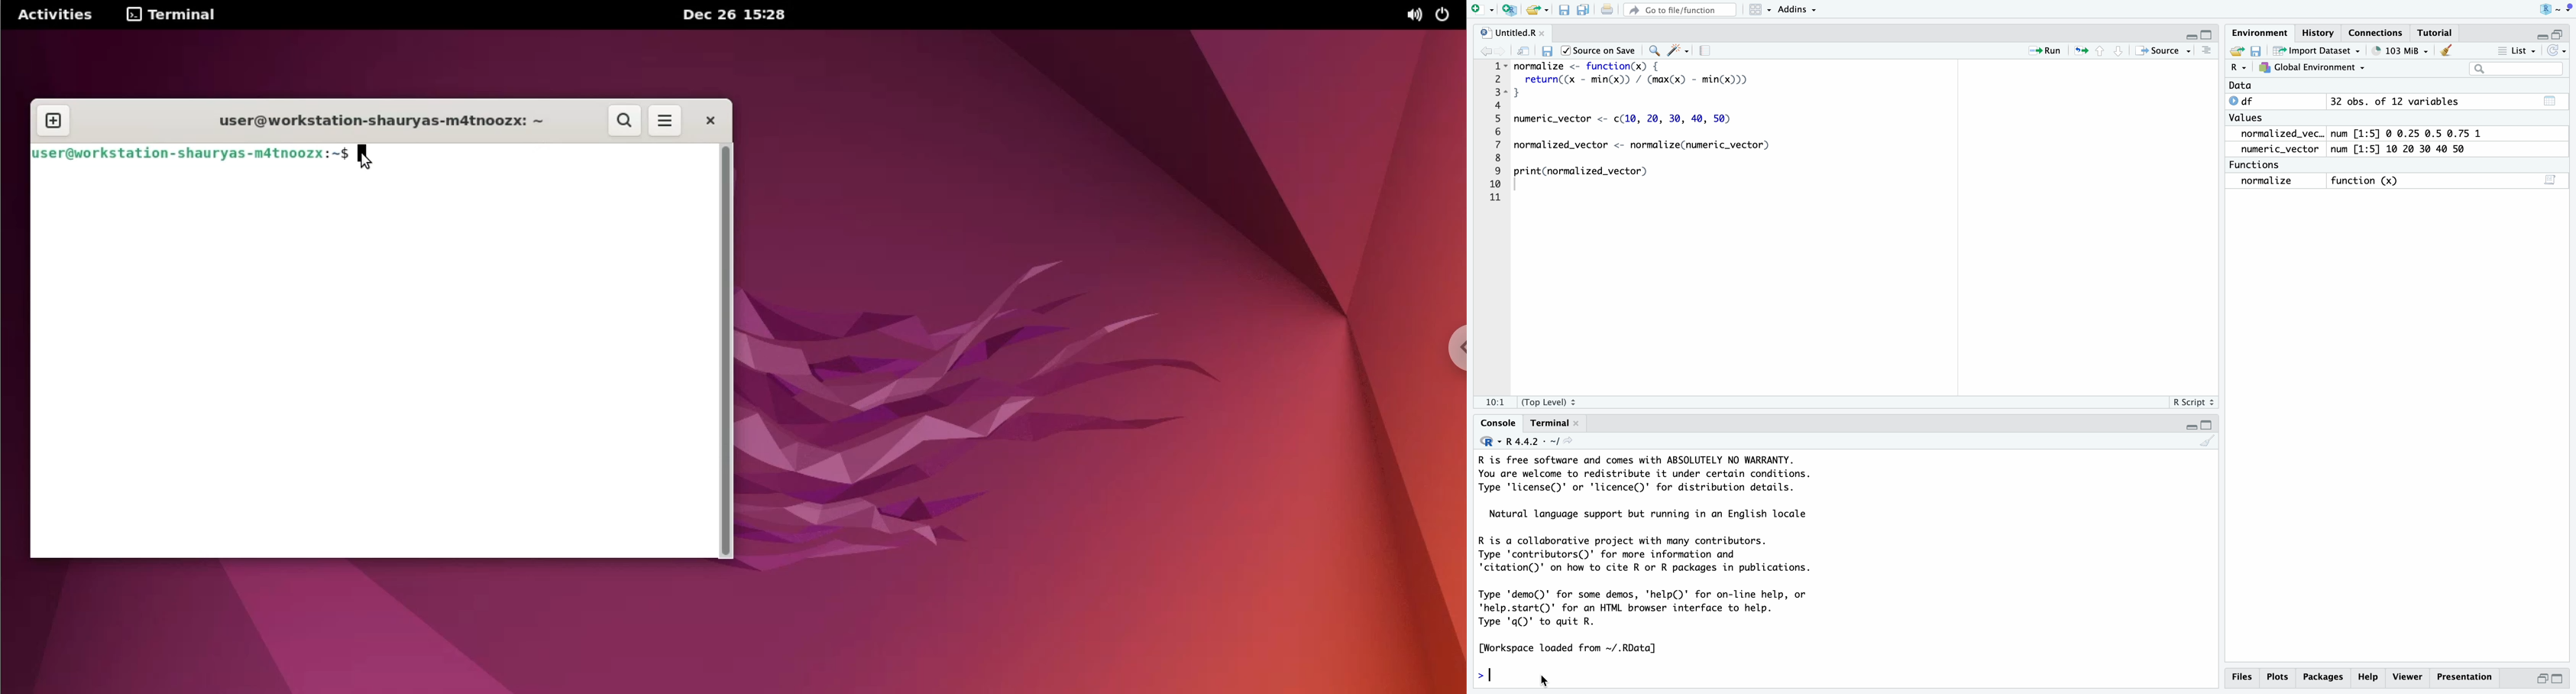 Image resolution: width=2576 pixels, height=700 pixels. I want to click on Go to next section/chunk (Ctrl + pgDn), so click(2119, 51).